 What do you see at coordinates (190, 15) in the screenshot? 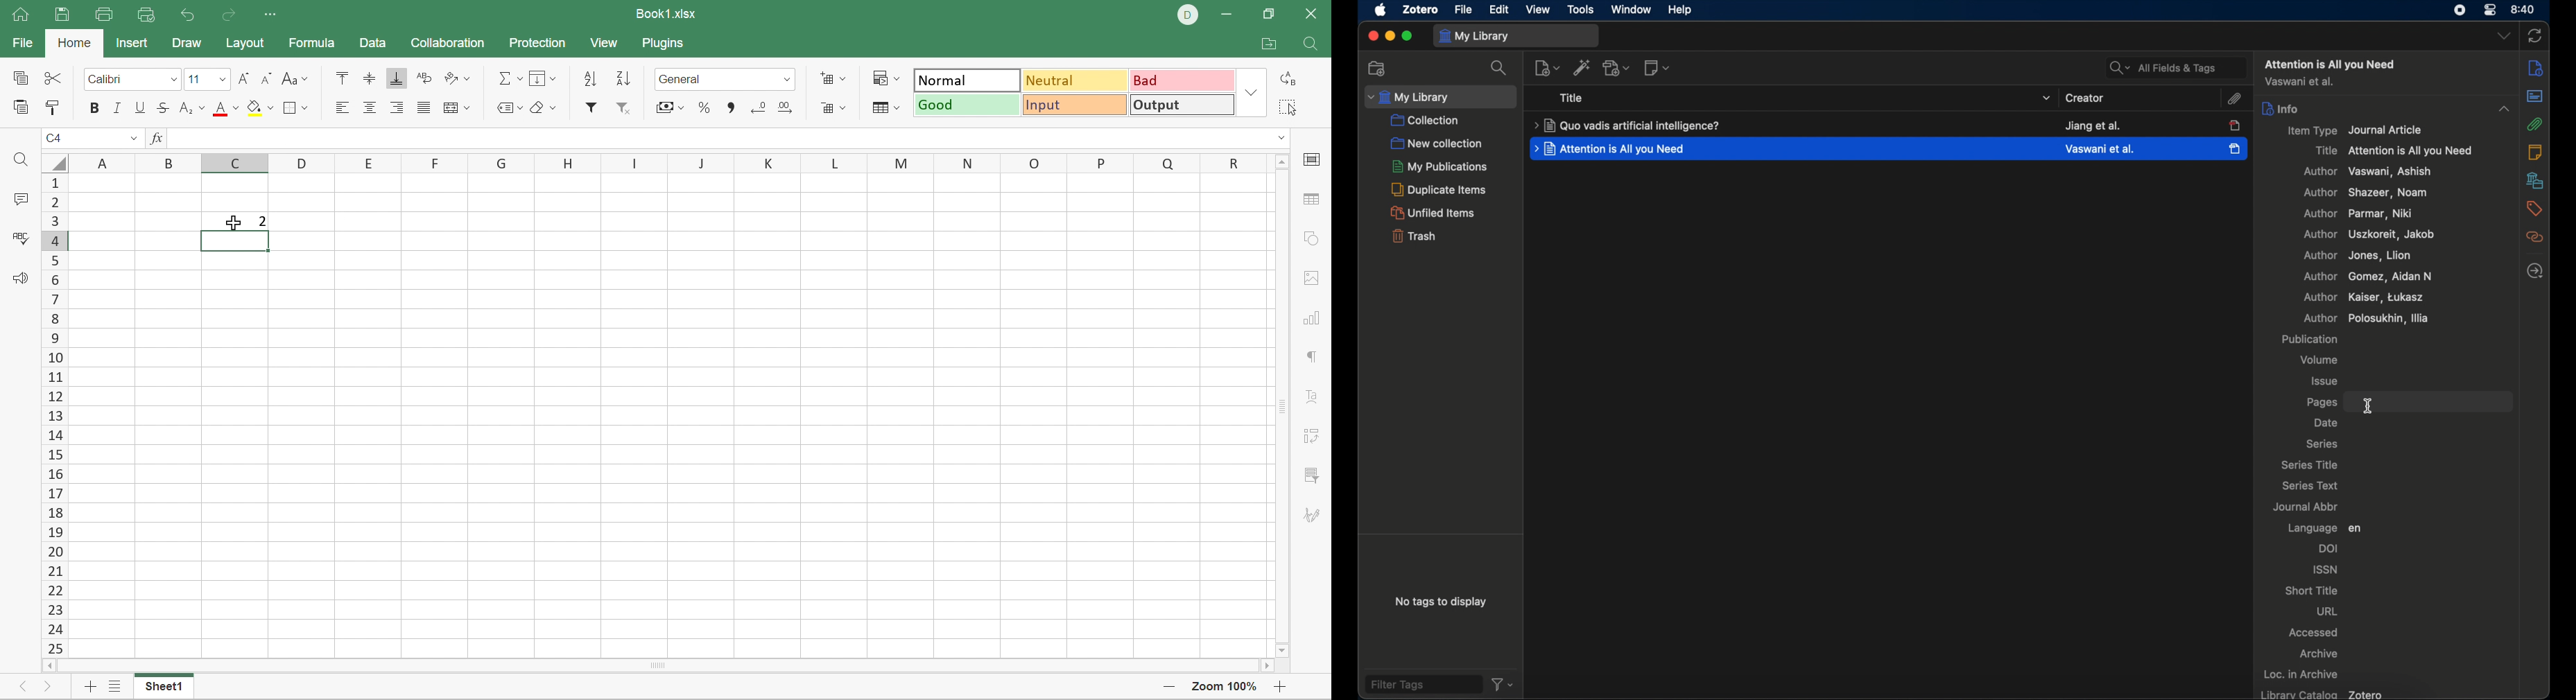
I see `Undo` at bounding box center [190, 15].